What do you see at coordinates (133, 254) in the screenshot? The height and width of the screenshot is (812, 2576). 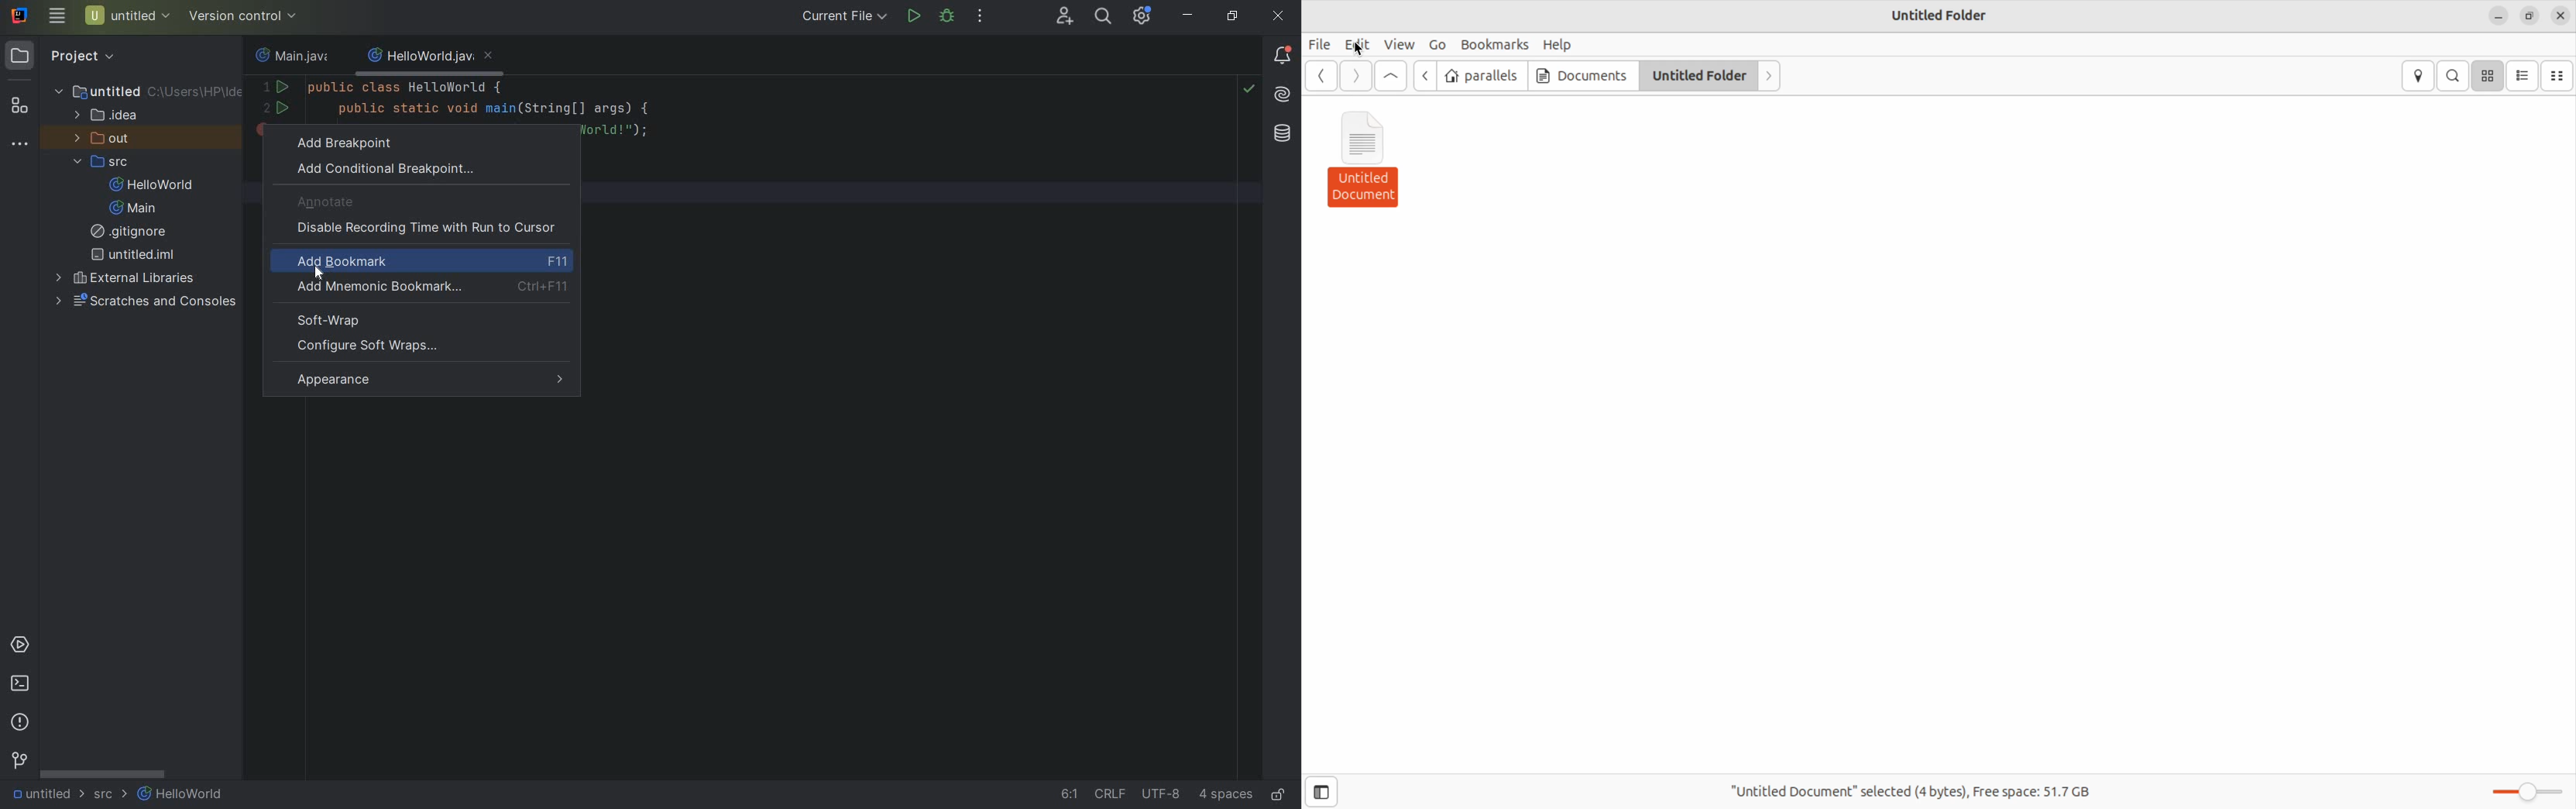 I see `untitled` at bounding box center [133, 254].